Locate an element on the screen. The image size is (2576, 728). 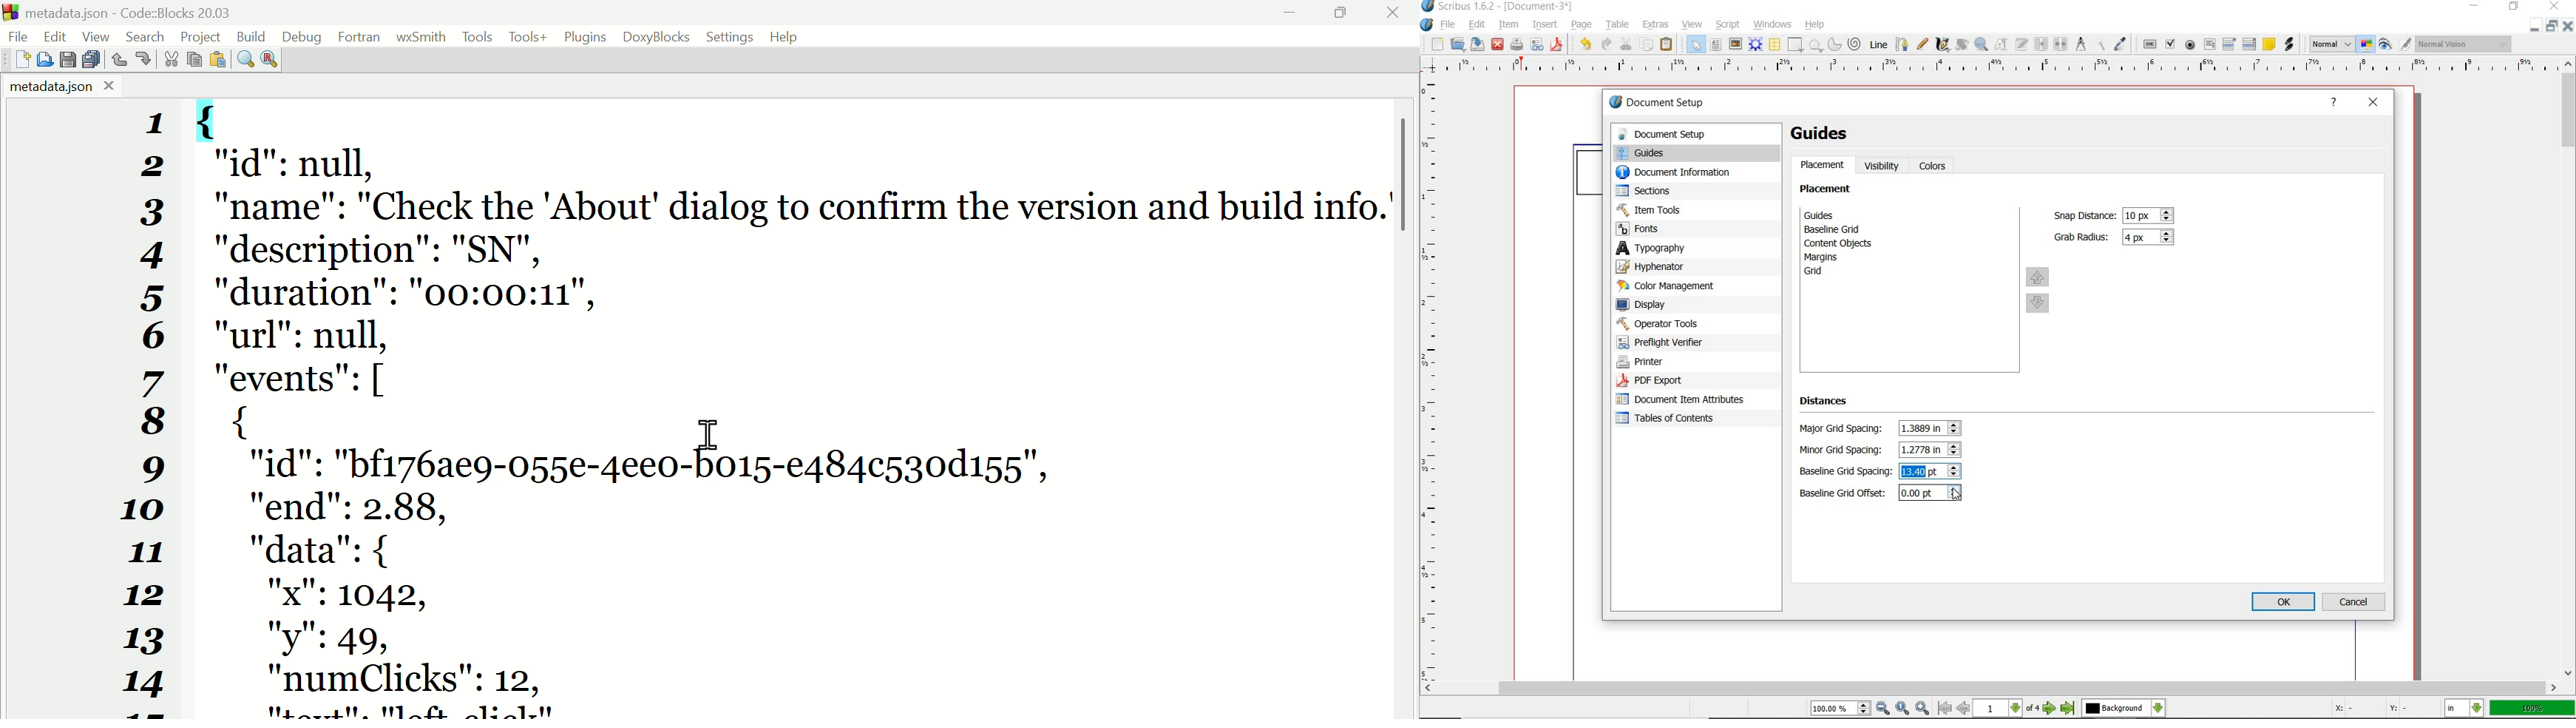
100% is located at coordinates (2533, 708).